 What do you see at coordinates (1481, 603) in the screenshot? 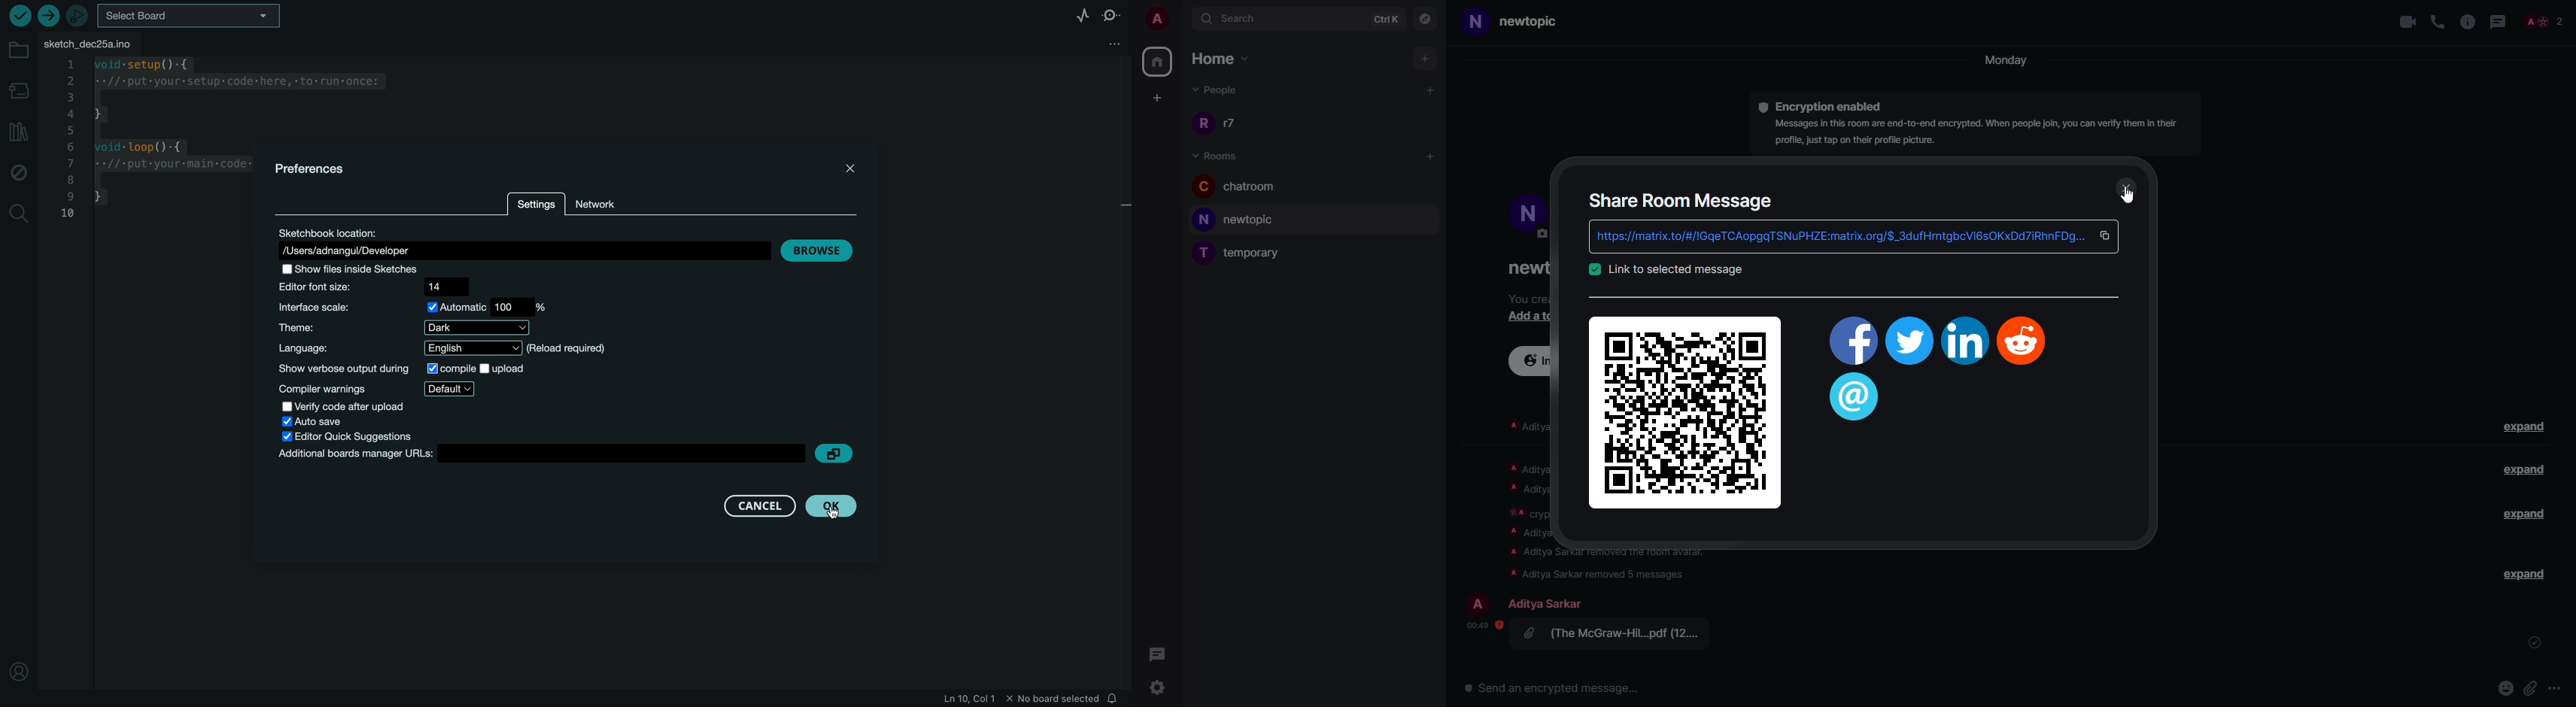
I see `profile` at bounding box center [1481, 603].